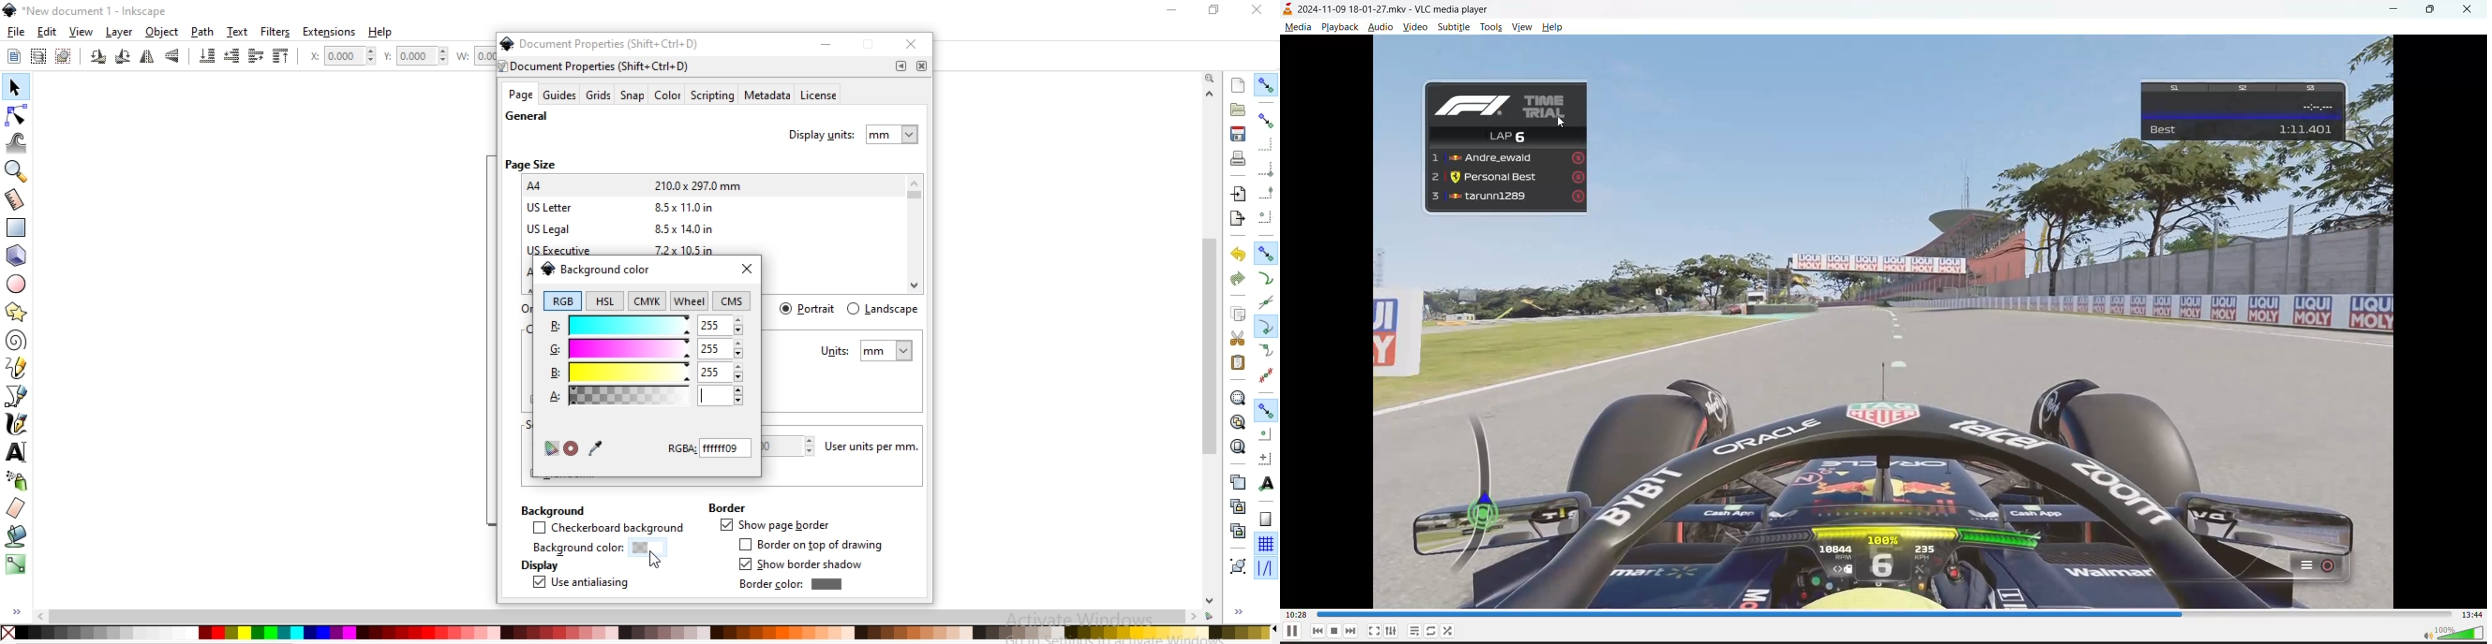 Image resolution: width=2492 pixels, height=644 pixels. Describe the element at coordinates (560, 95) in the screenshot. I see `guides` at that location.